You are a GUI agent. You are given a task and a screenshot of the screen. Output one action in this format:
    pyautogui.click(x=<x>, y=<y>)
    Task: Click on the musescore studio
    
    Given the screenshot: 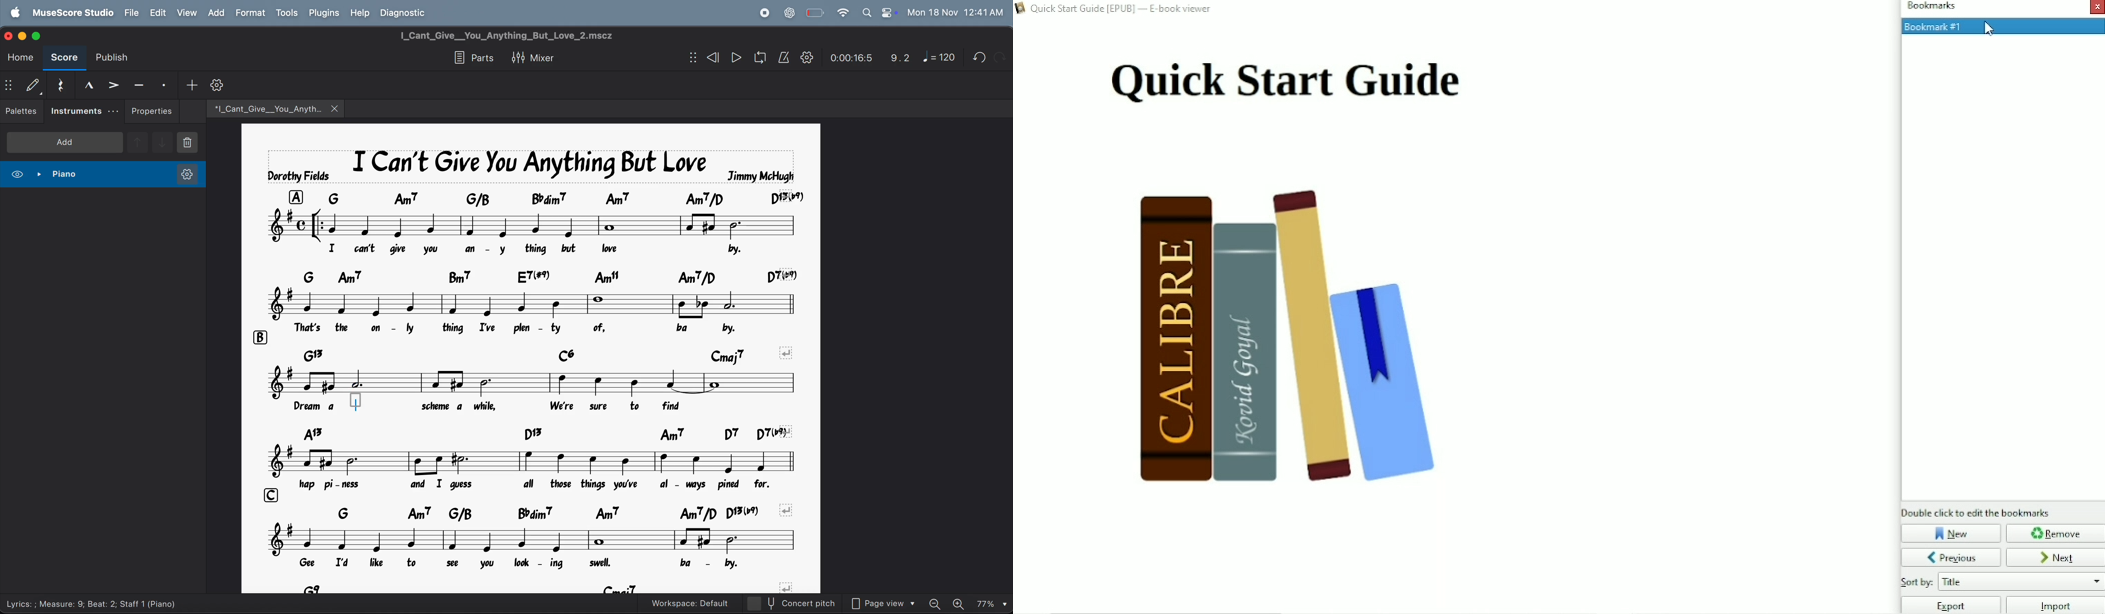 What is the action you would take?
    pyautogui.click(x=74, y=13)
    